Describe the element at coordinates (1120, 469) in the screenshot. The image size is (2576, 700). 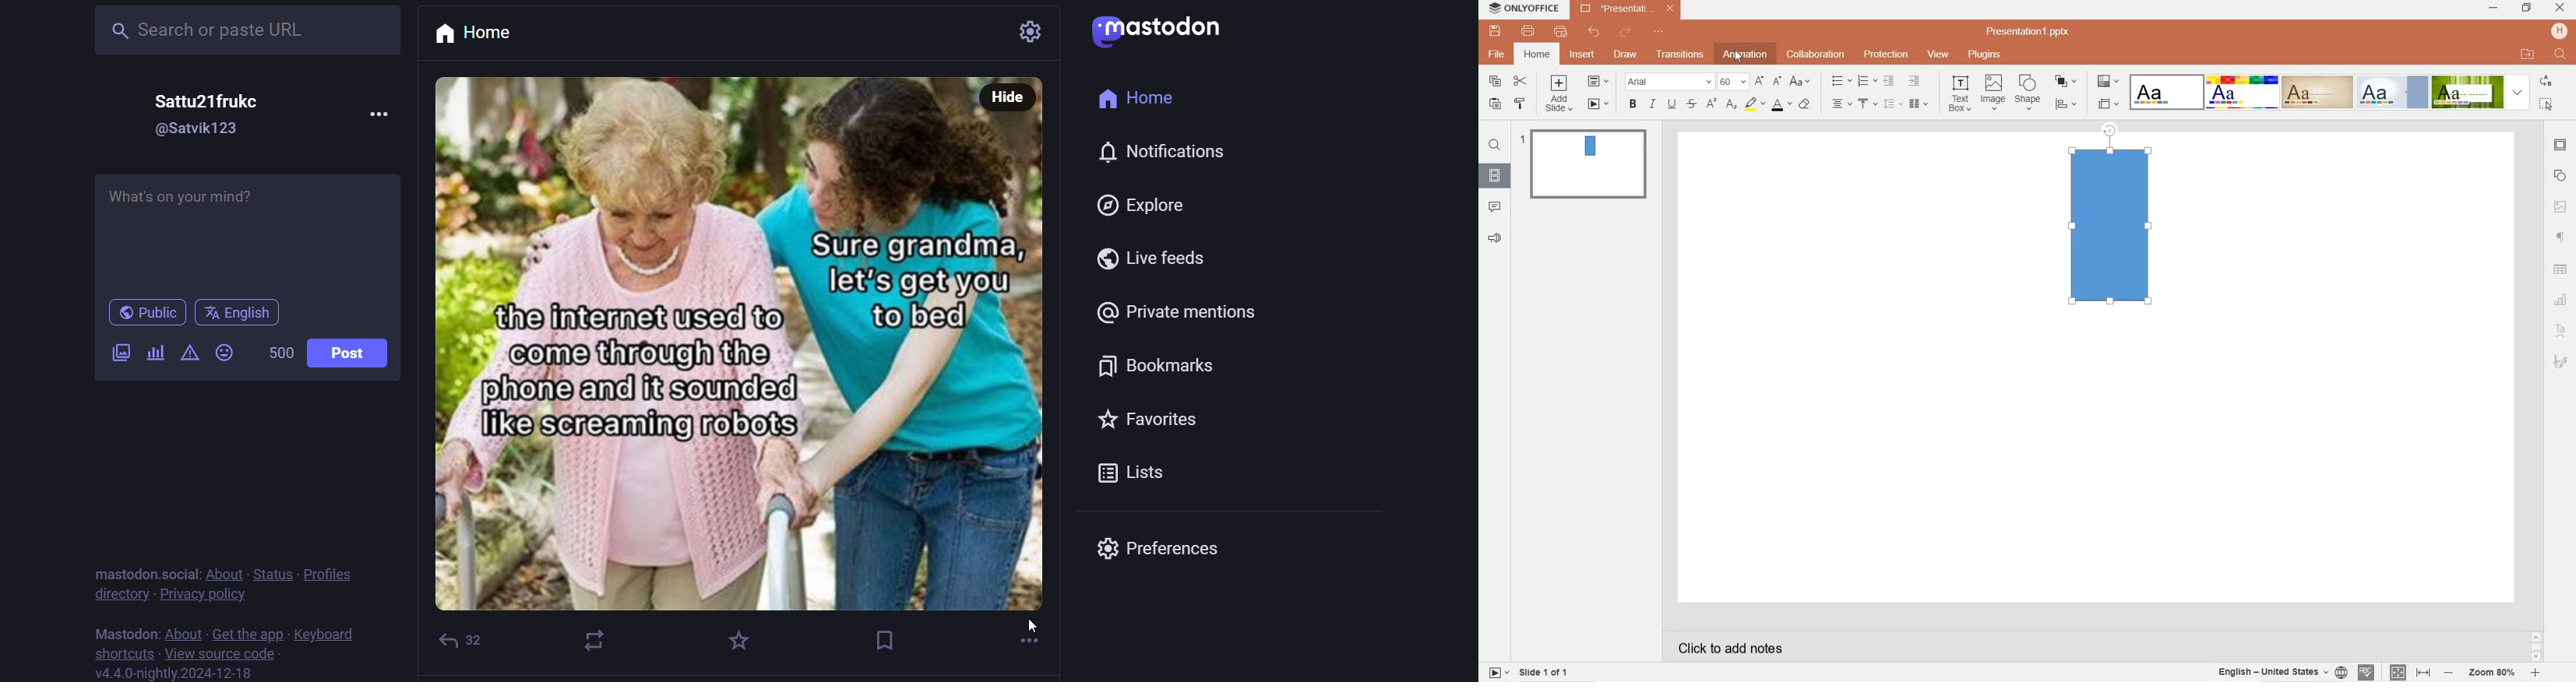
I see `lists` at that location.